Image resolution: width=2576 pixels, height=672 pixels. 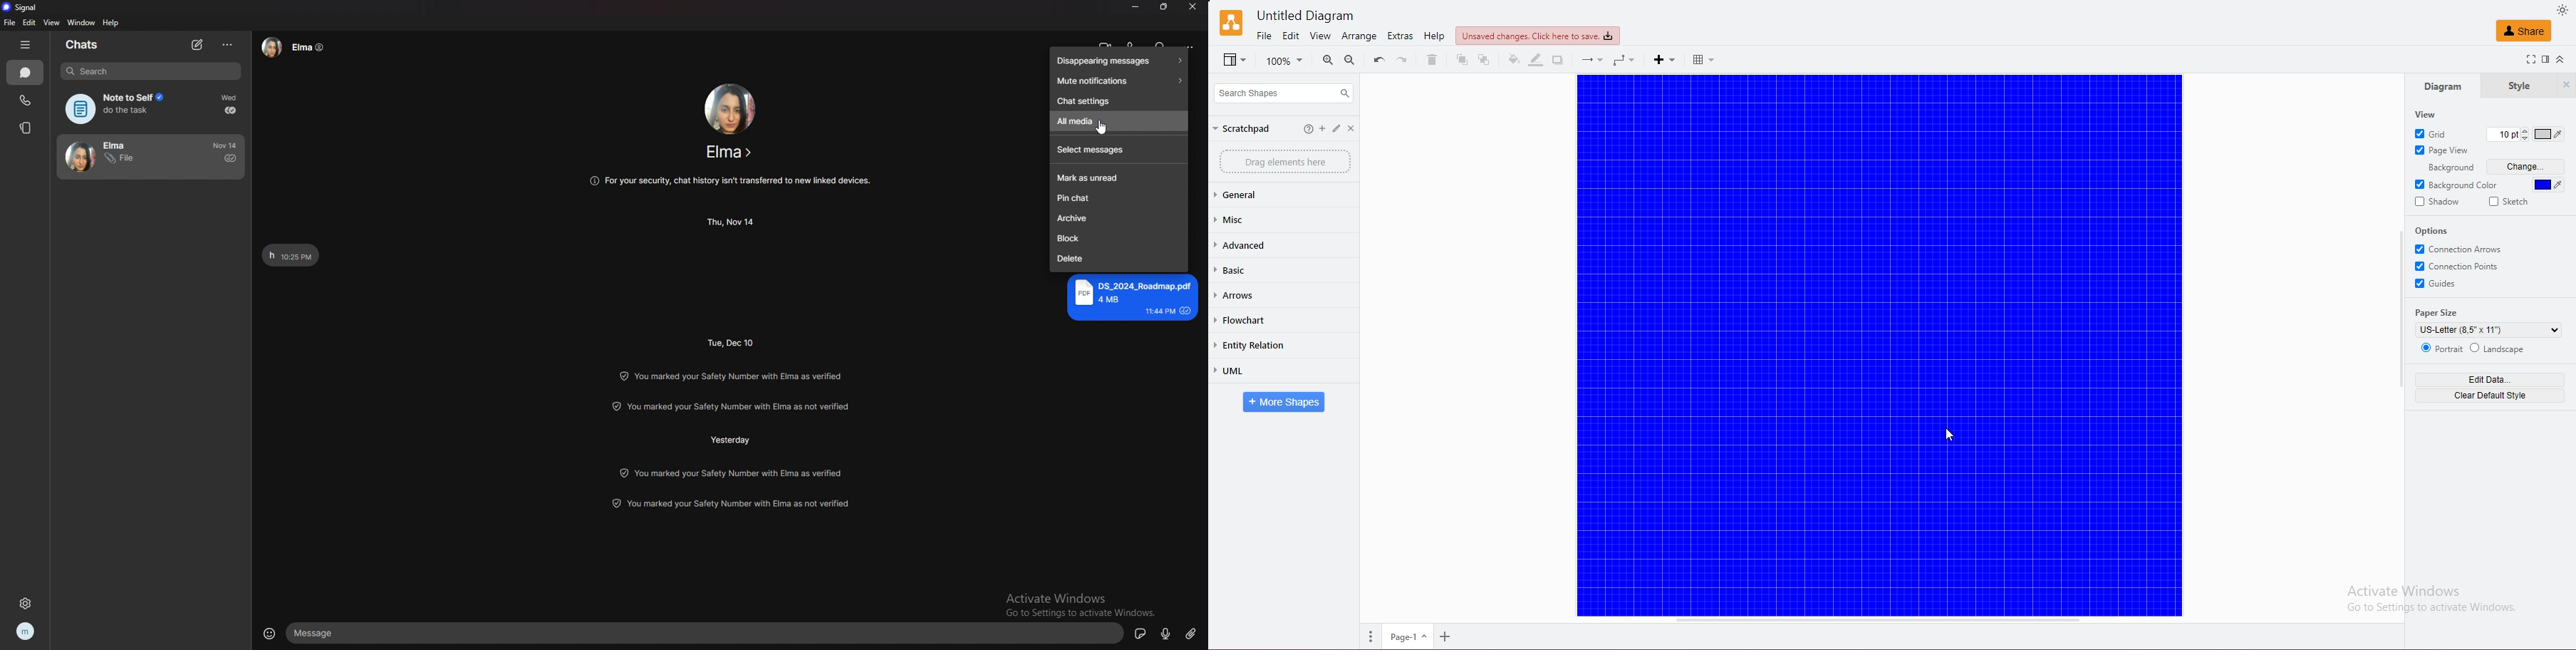 I want to click on line color, so click(x=1535, y=60).